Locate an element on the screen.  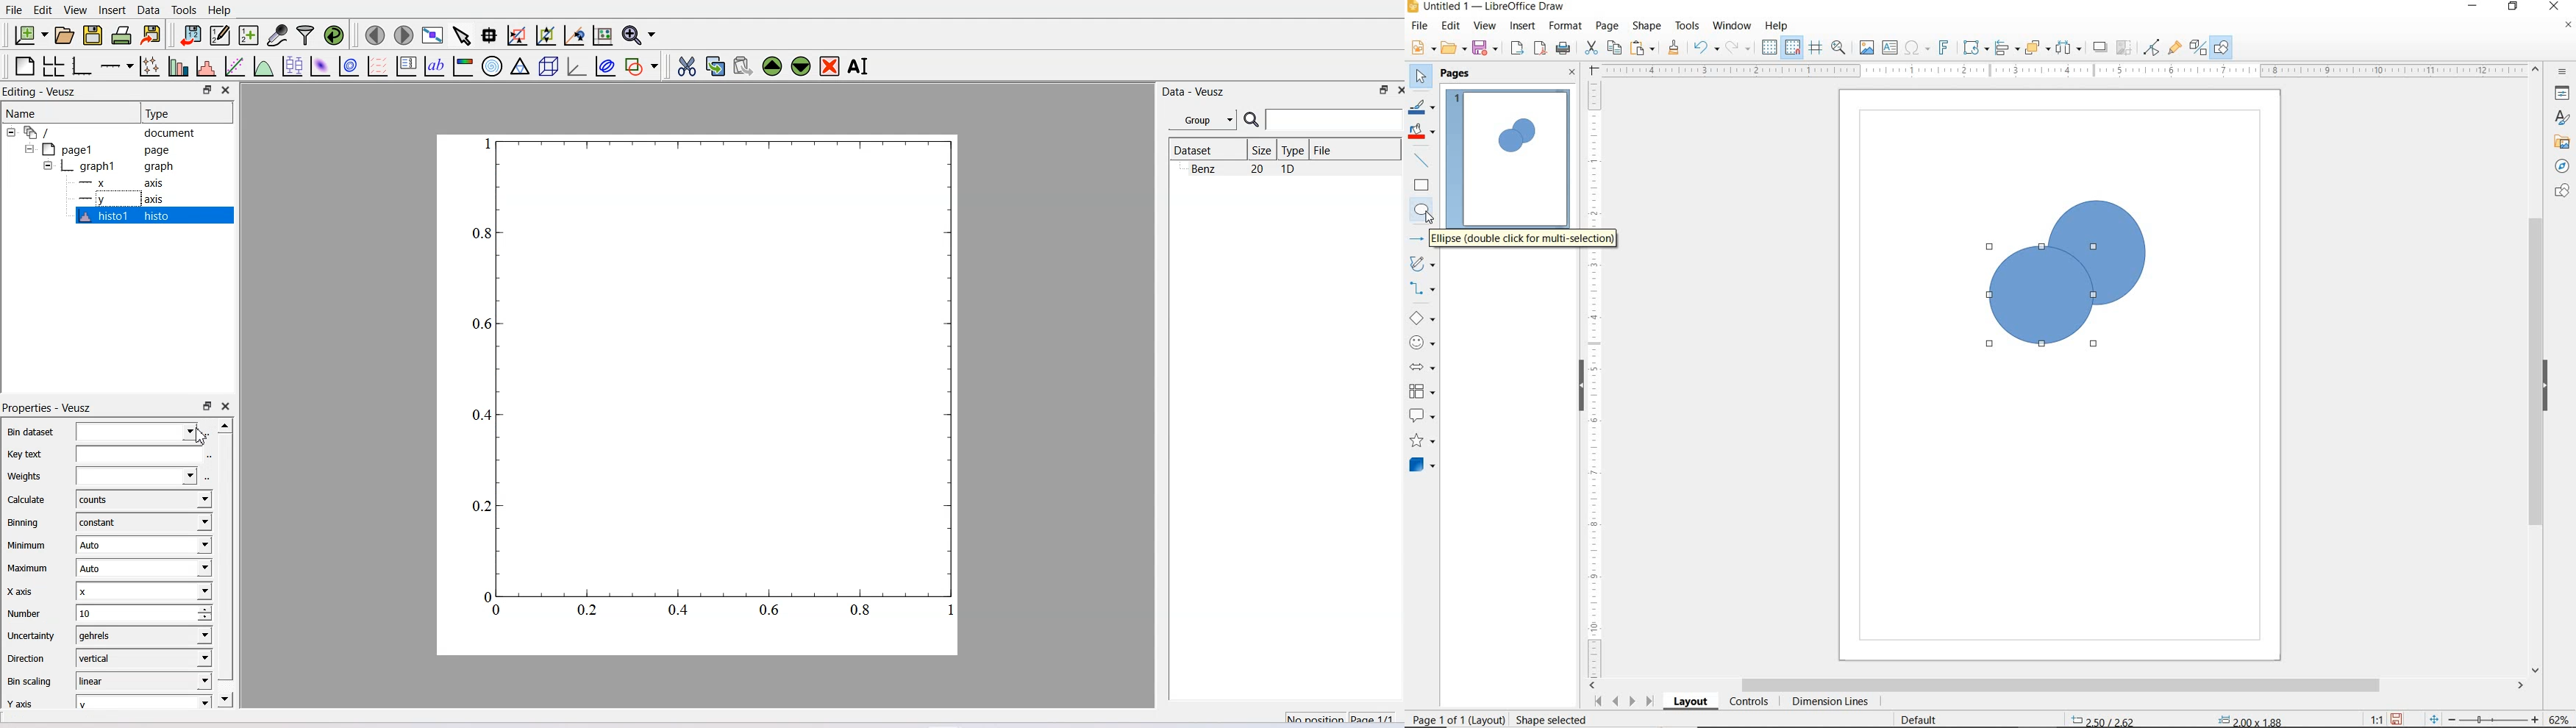
Arrange graph in grid is located at coordinates (53, 66).